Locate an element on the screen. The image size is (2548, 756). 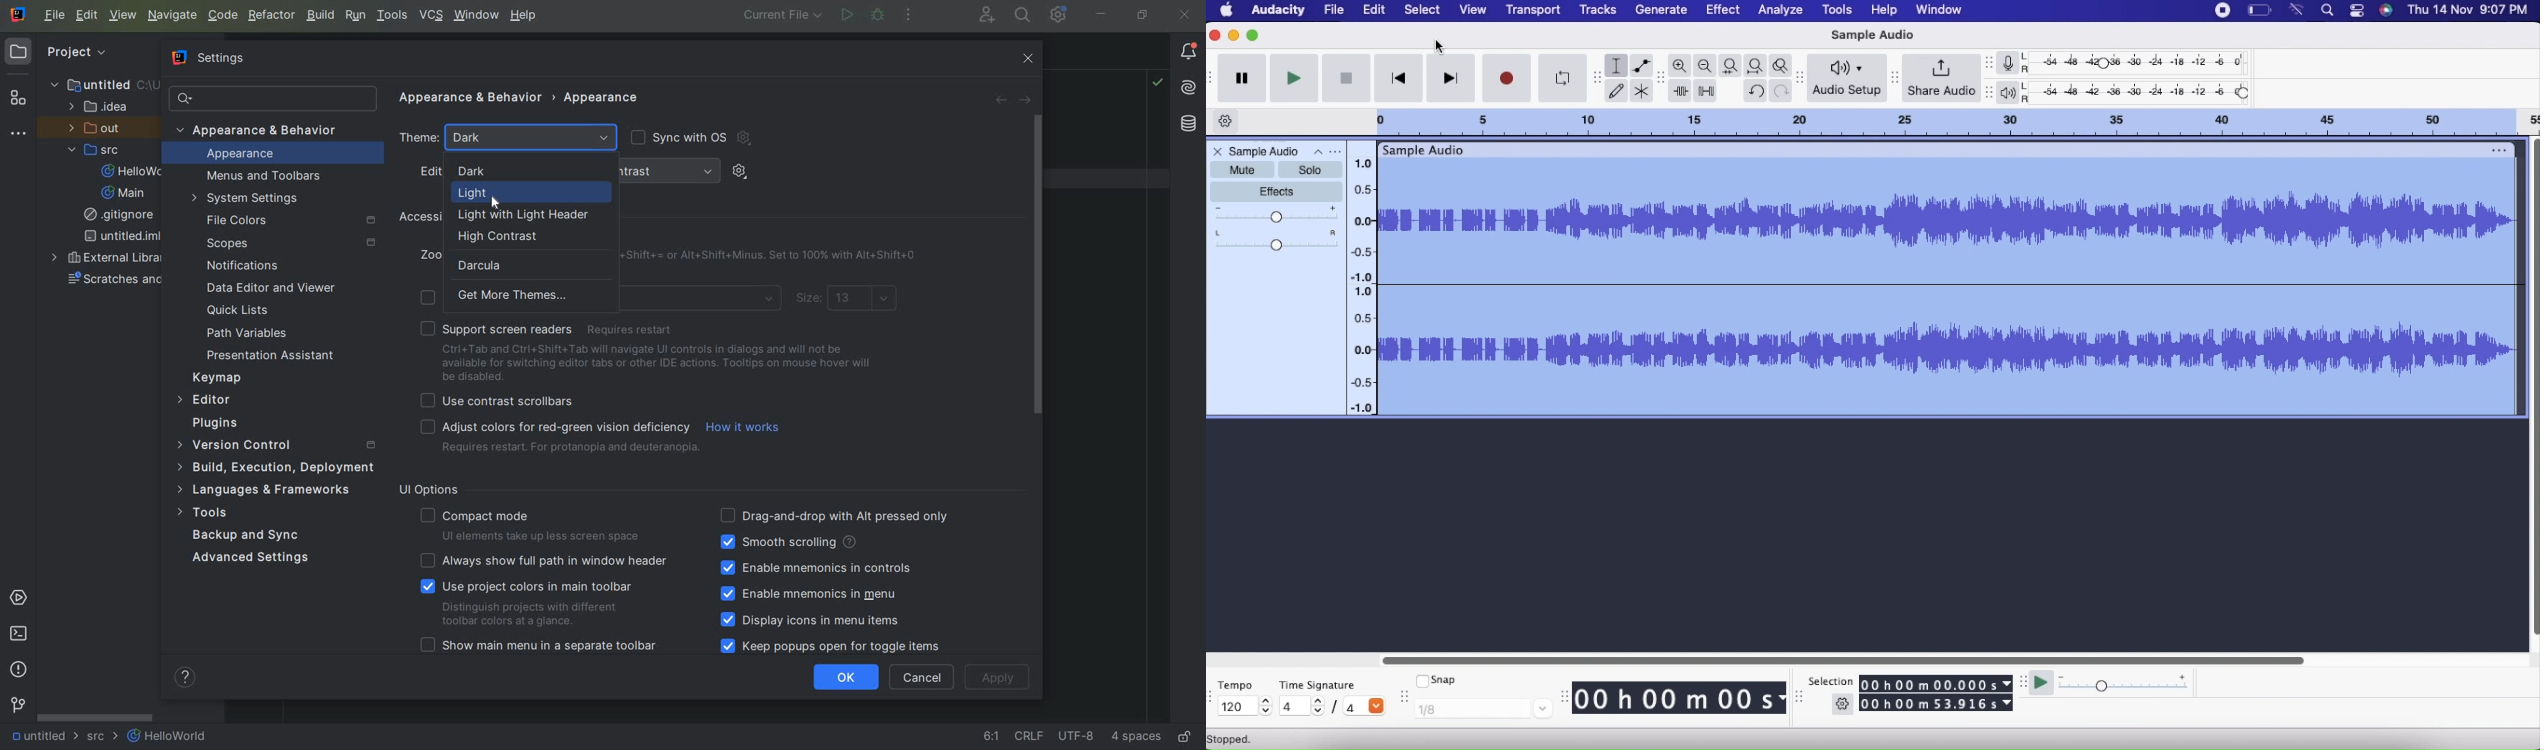
Play at speed is located at coordinates (2042, 684).